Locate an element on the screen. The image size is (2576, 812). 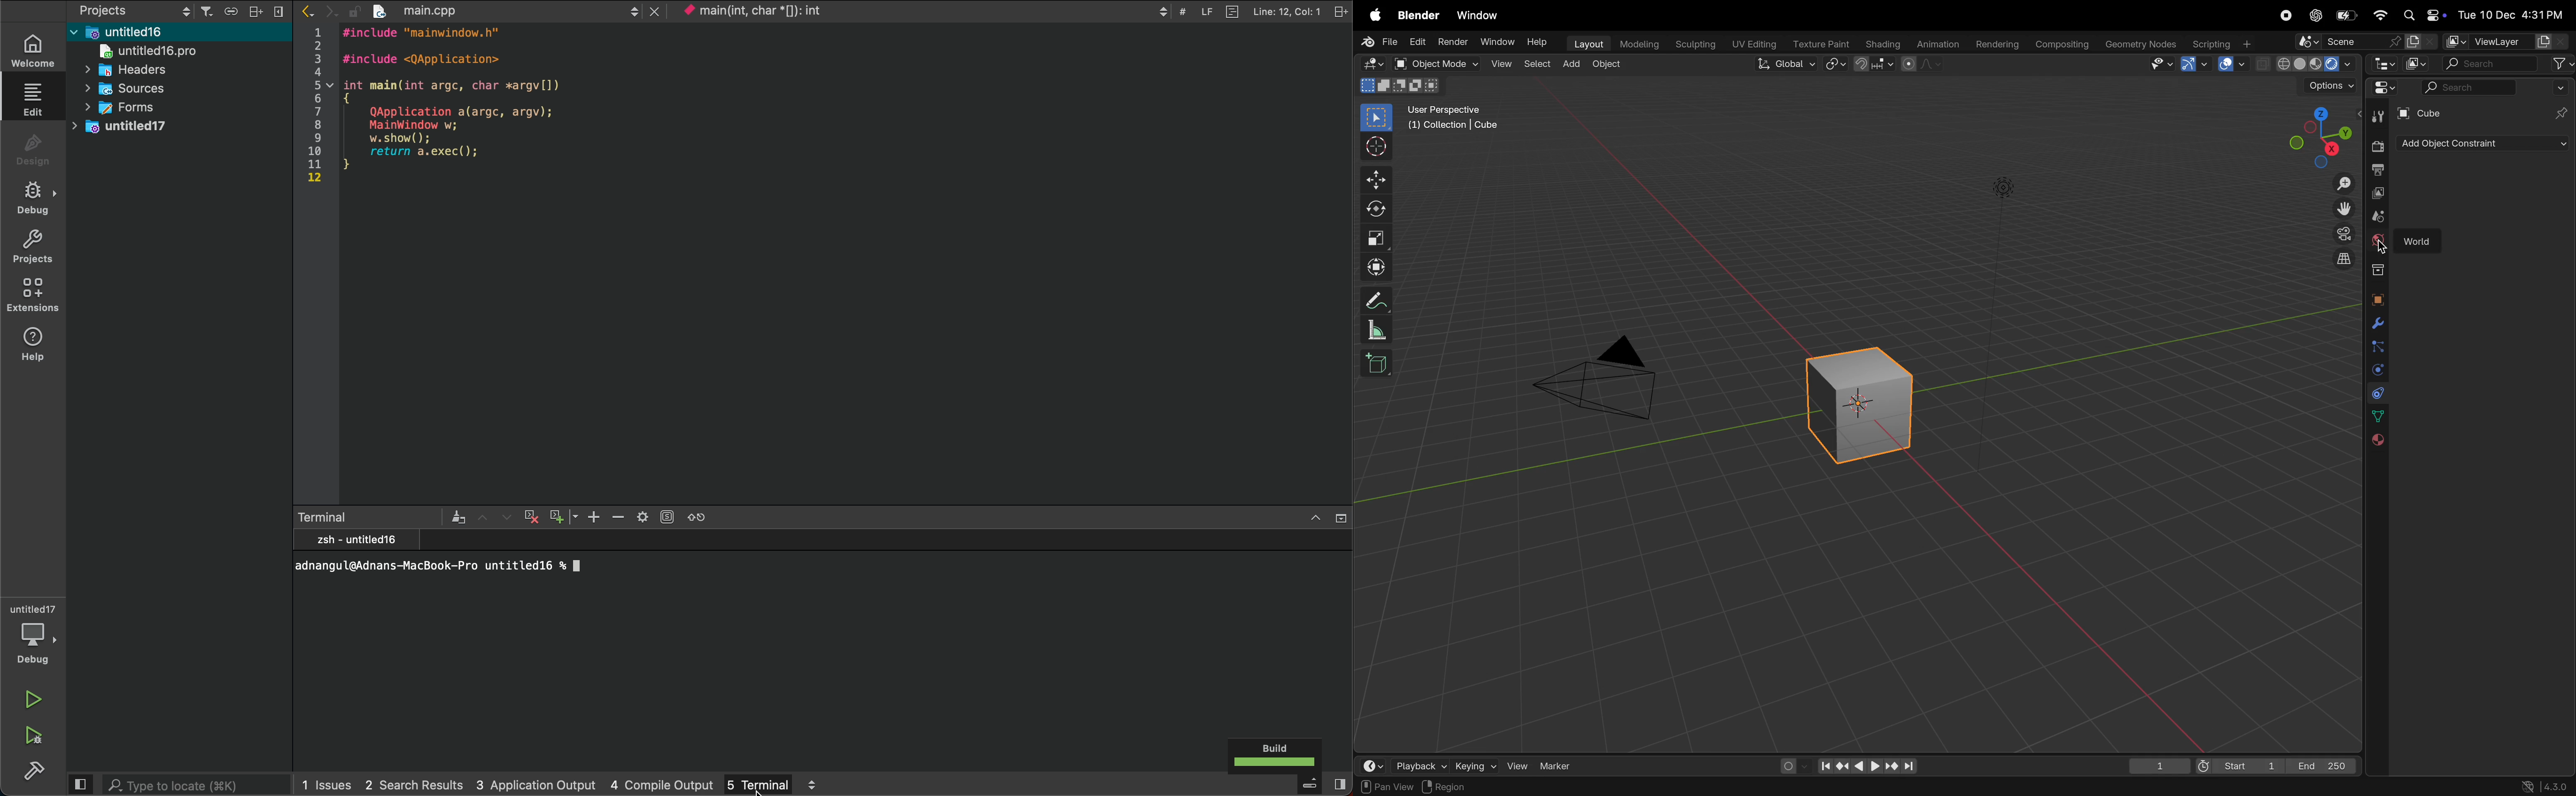
Modelling is located at coordinates (1635, 45).